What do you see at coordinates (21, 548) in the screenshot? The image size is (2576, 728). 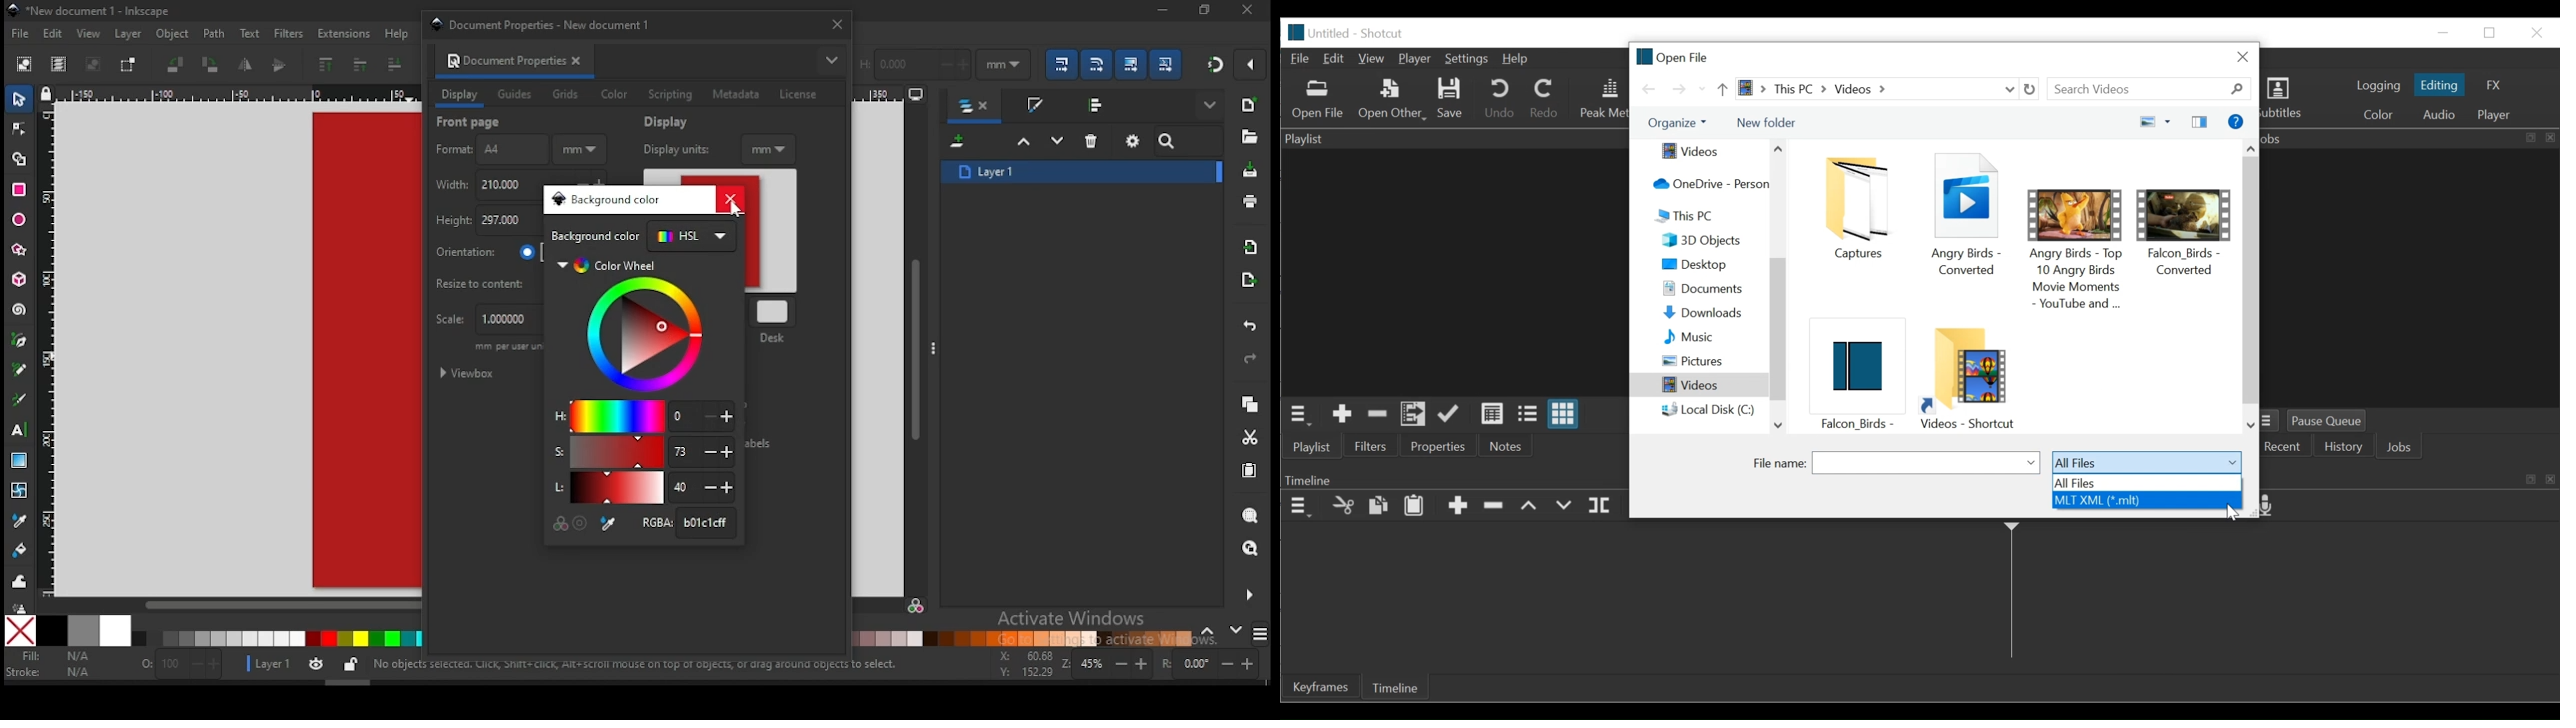 I see `paint bucket tool` at bounding box center [21, 548].